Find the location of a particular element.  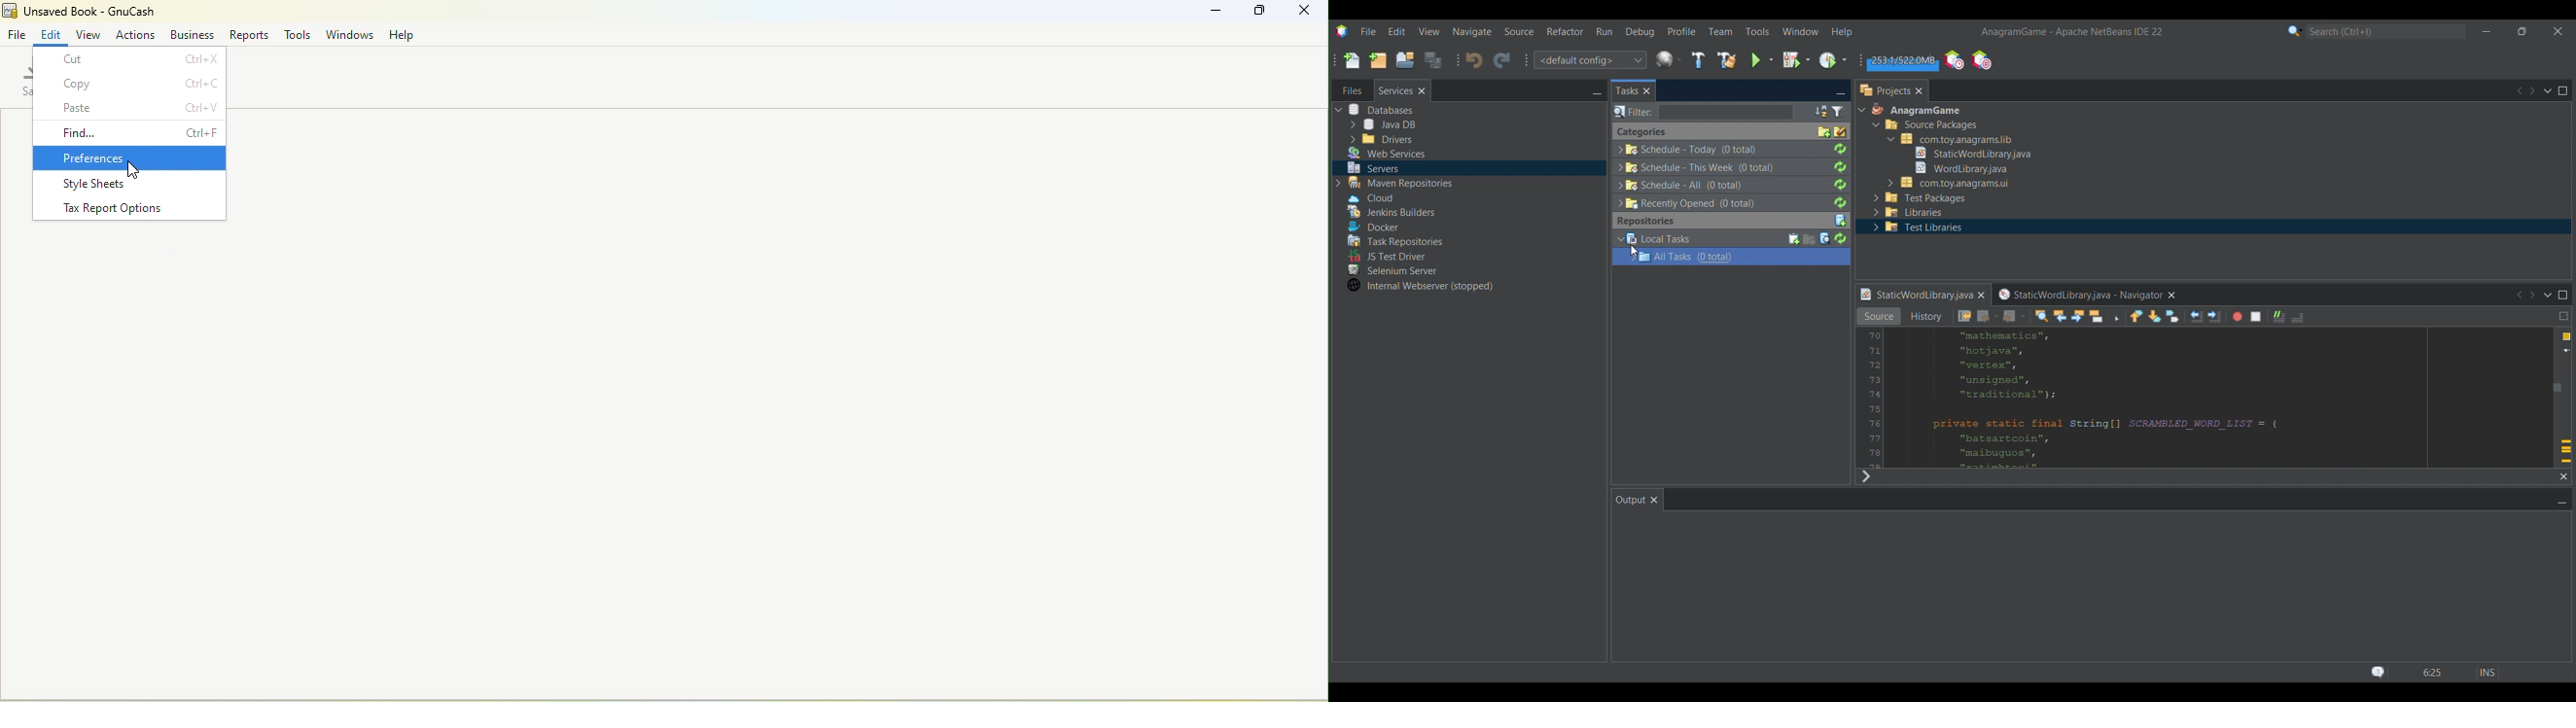

 is located at coordinates (1372, 168).